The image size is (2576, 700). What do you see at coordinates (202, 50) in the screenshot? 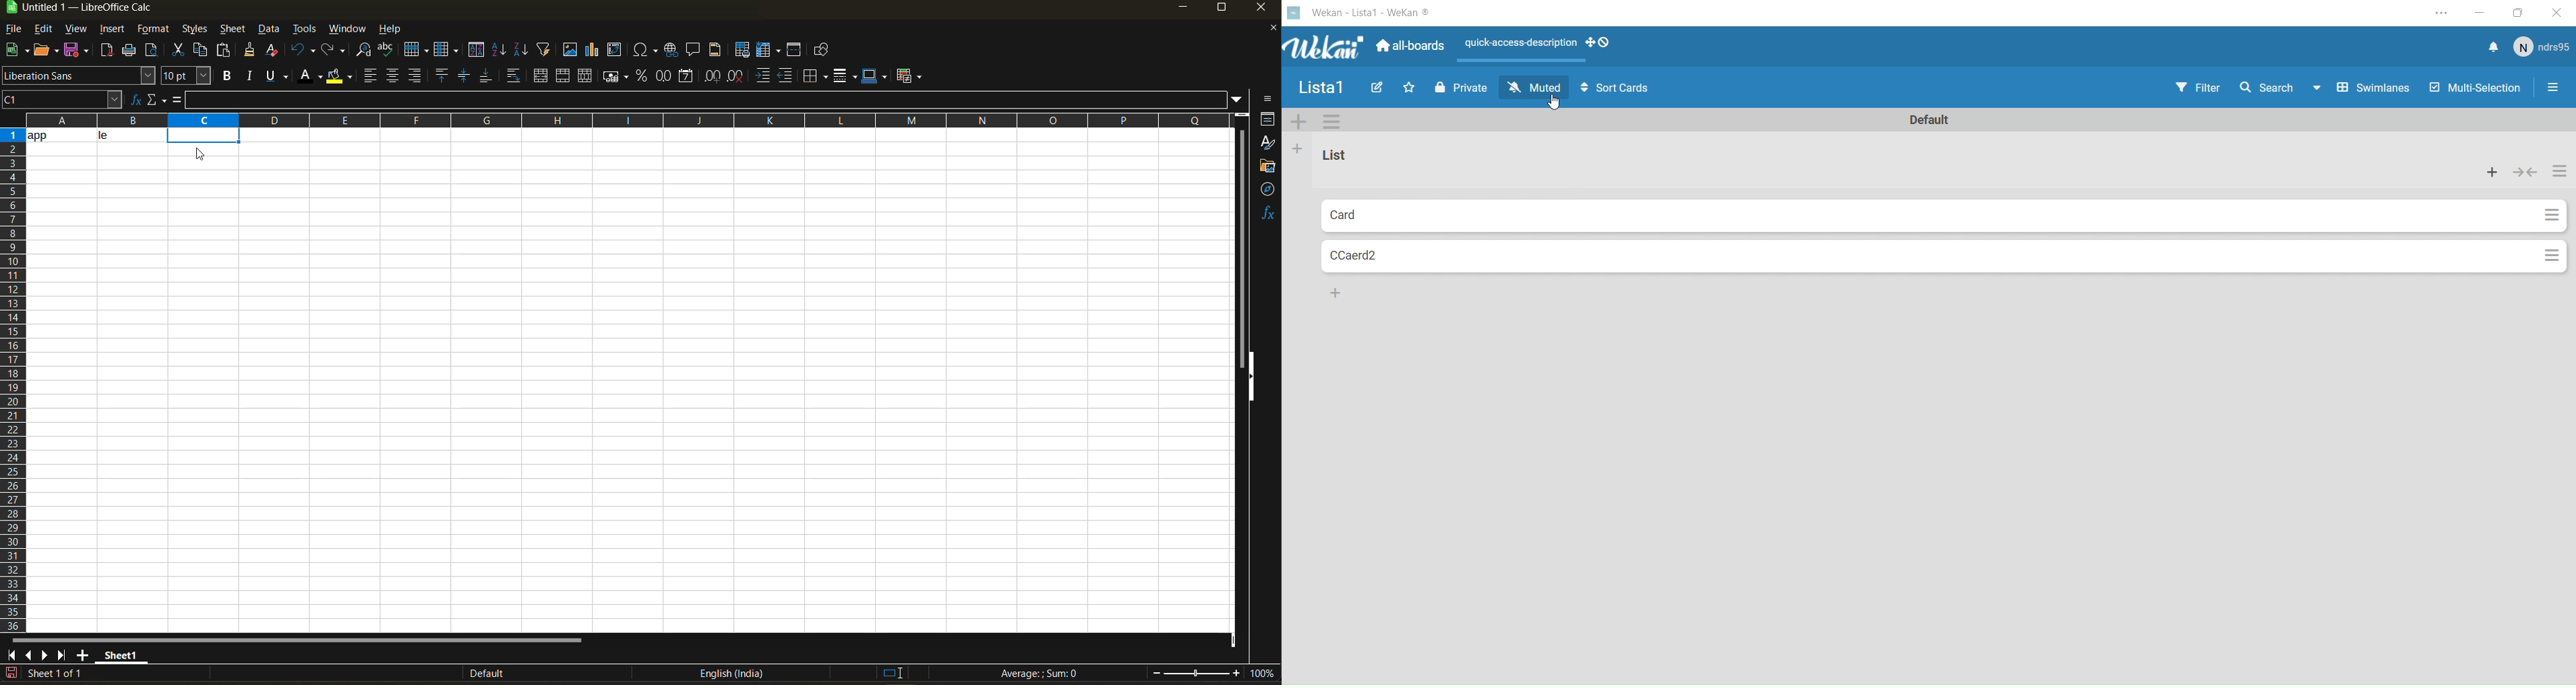
I see `copy` at bounding box center [202, 50].